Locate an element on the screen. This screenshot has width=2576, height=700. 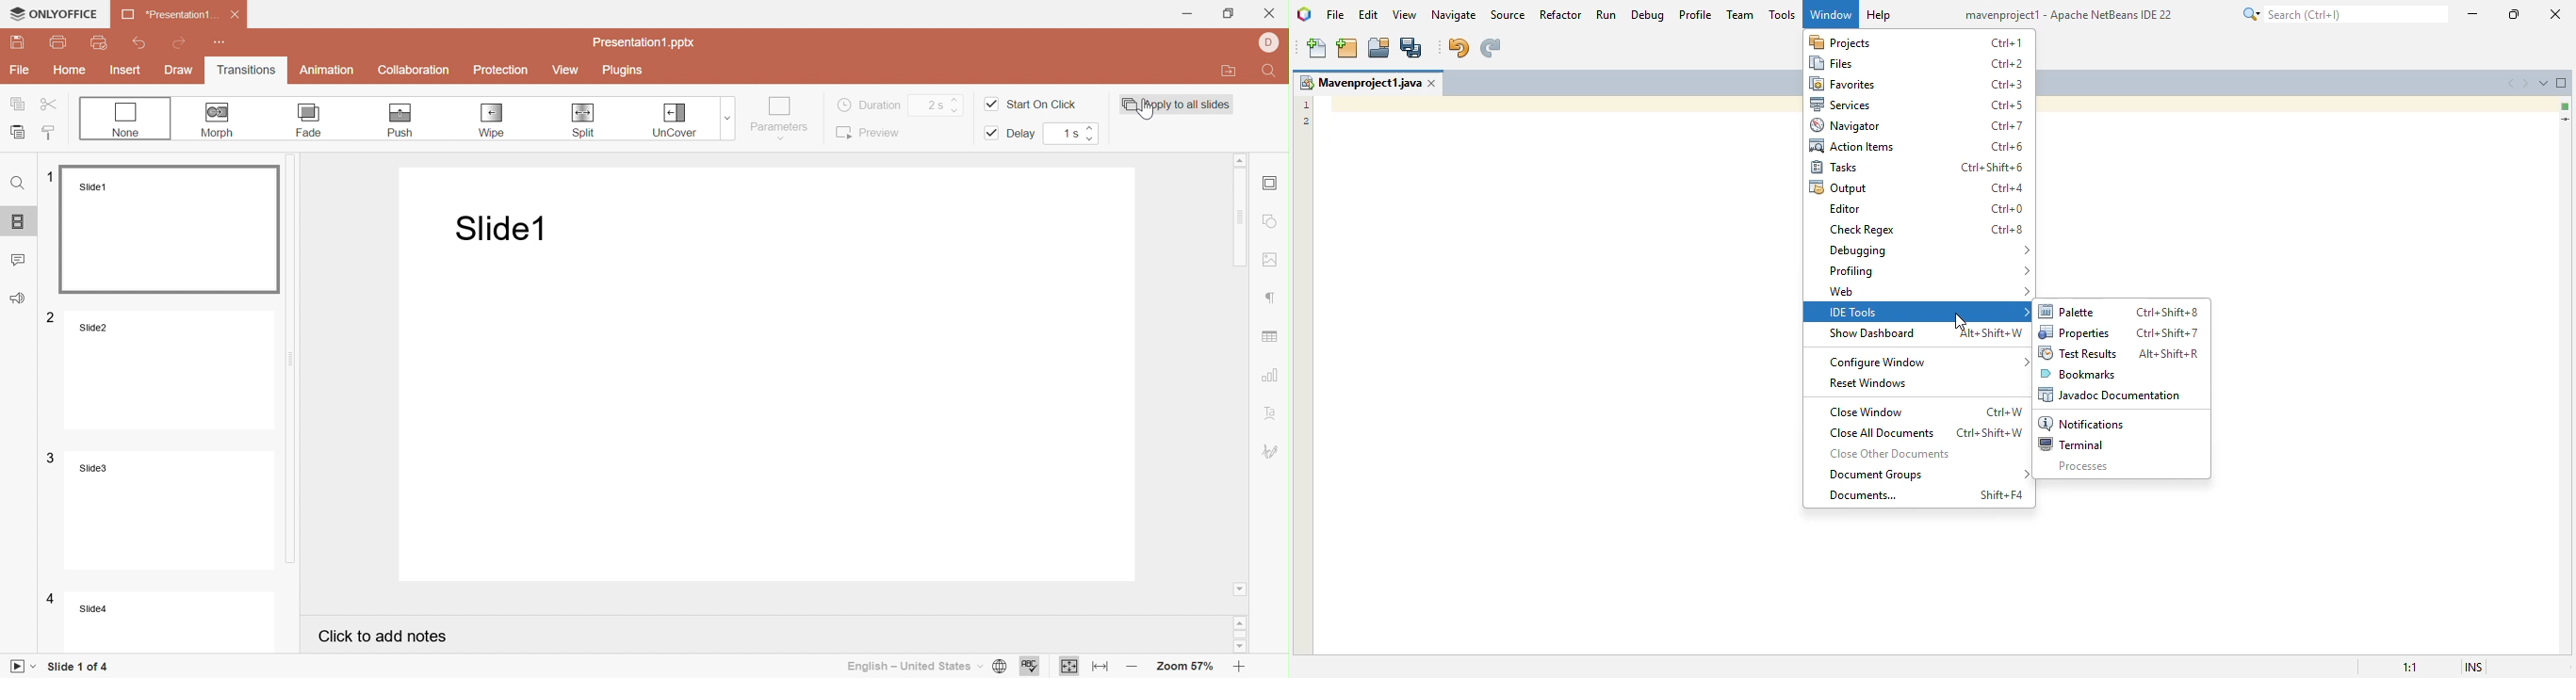
Delay is located at coordinates (1011, 137).